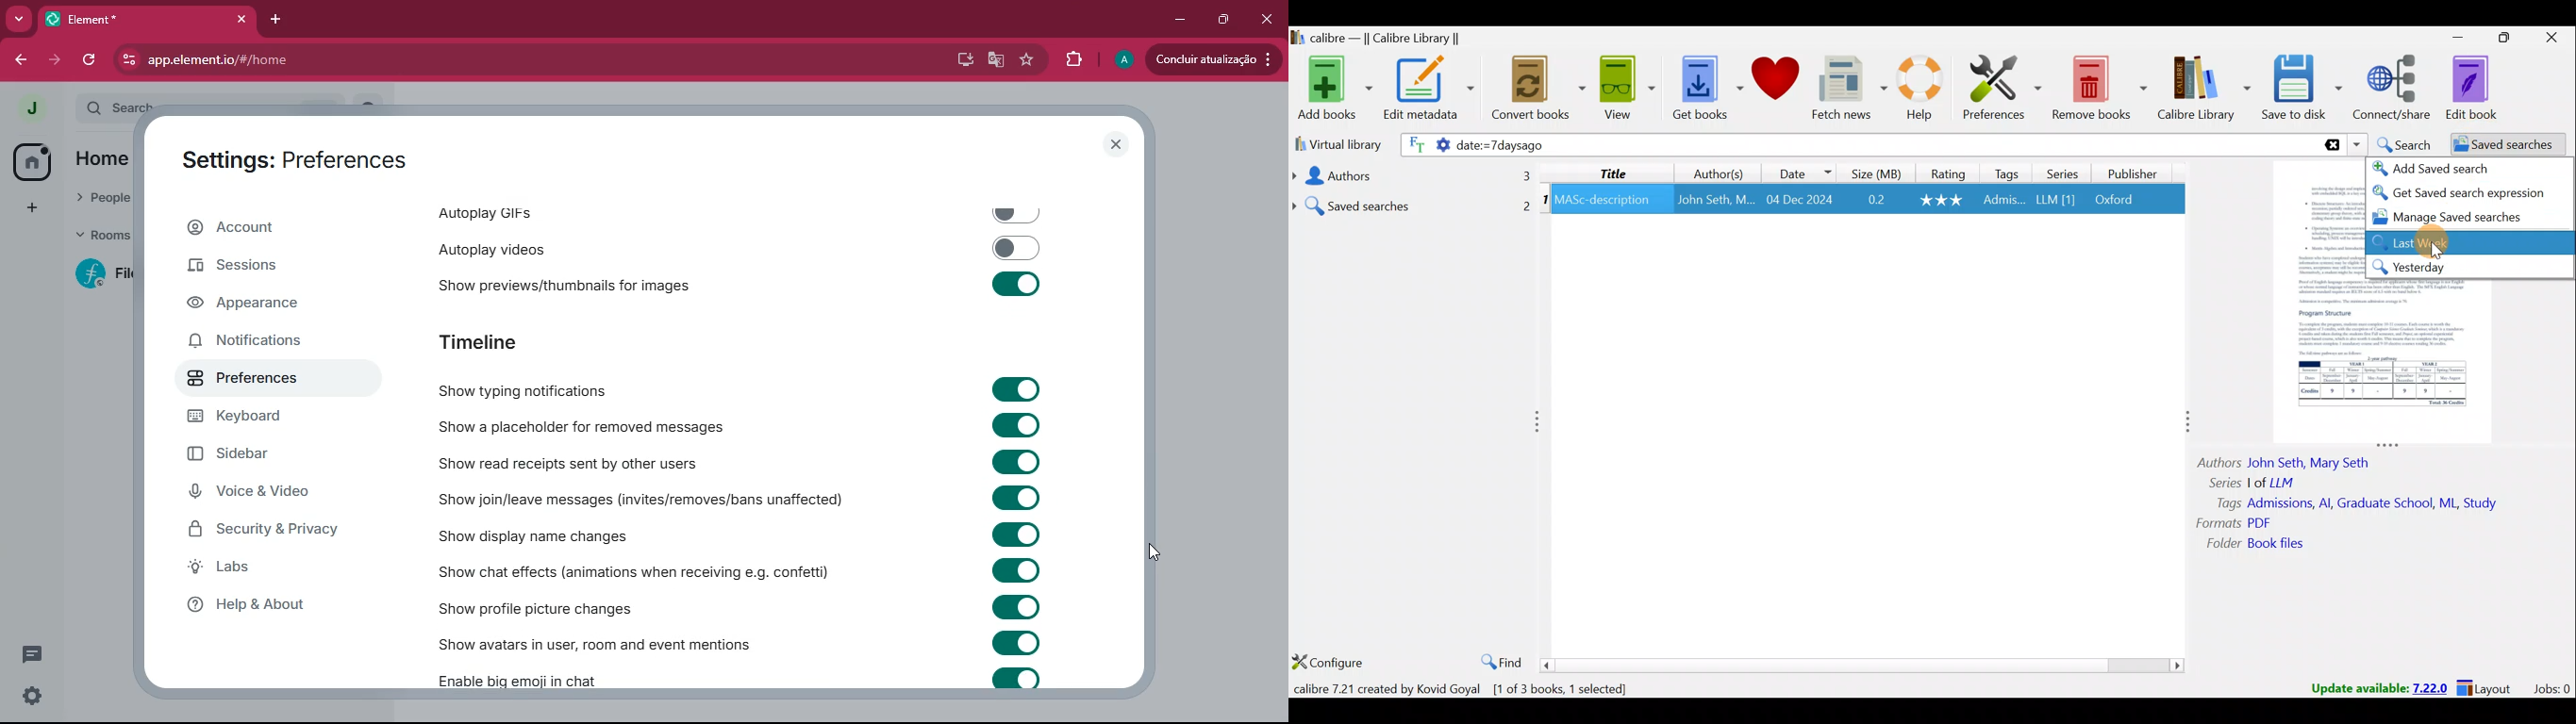 The width and height of the screenshot is (2576, 728). I want to click on conversation, so click(31, 657).